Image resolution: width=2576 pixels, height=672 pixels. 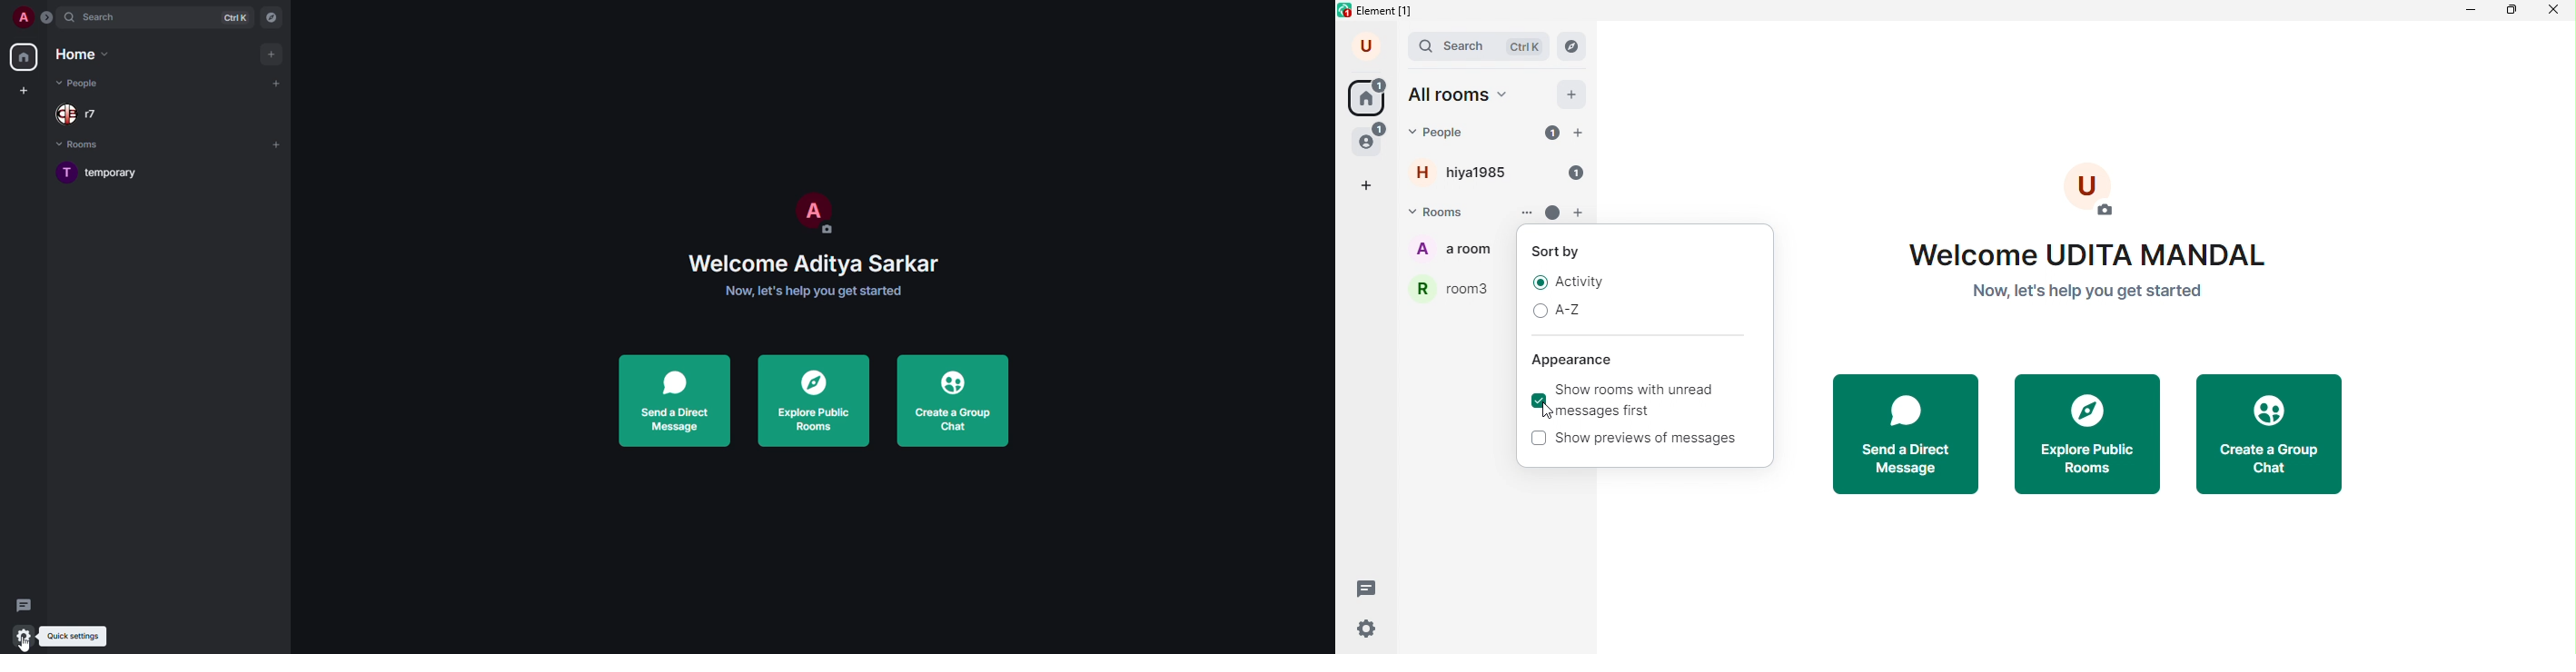 What do you see at coordinates (673, 400) in the screenshot?
I see `send a direct message` at bounding box center [673, 400].